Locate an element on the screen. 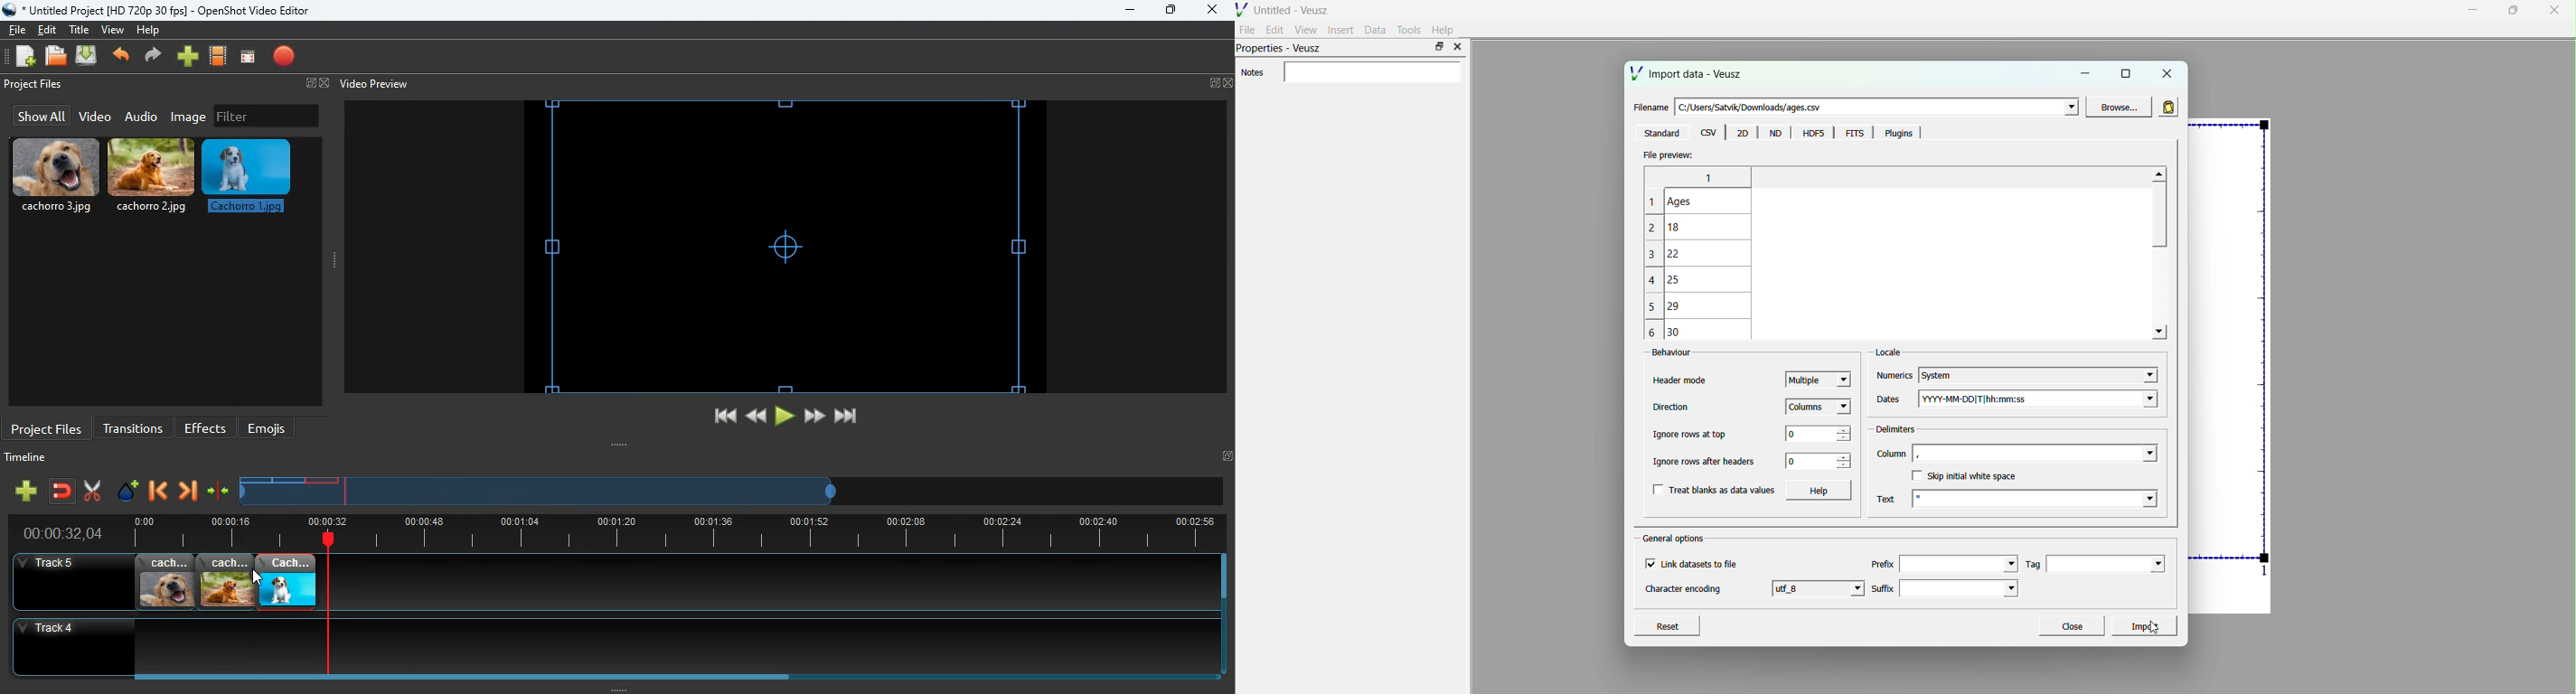 The height and width of the screenshot is (700, 2576). 29 is located at coordinates (1685, 306).